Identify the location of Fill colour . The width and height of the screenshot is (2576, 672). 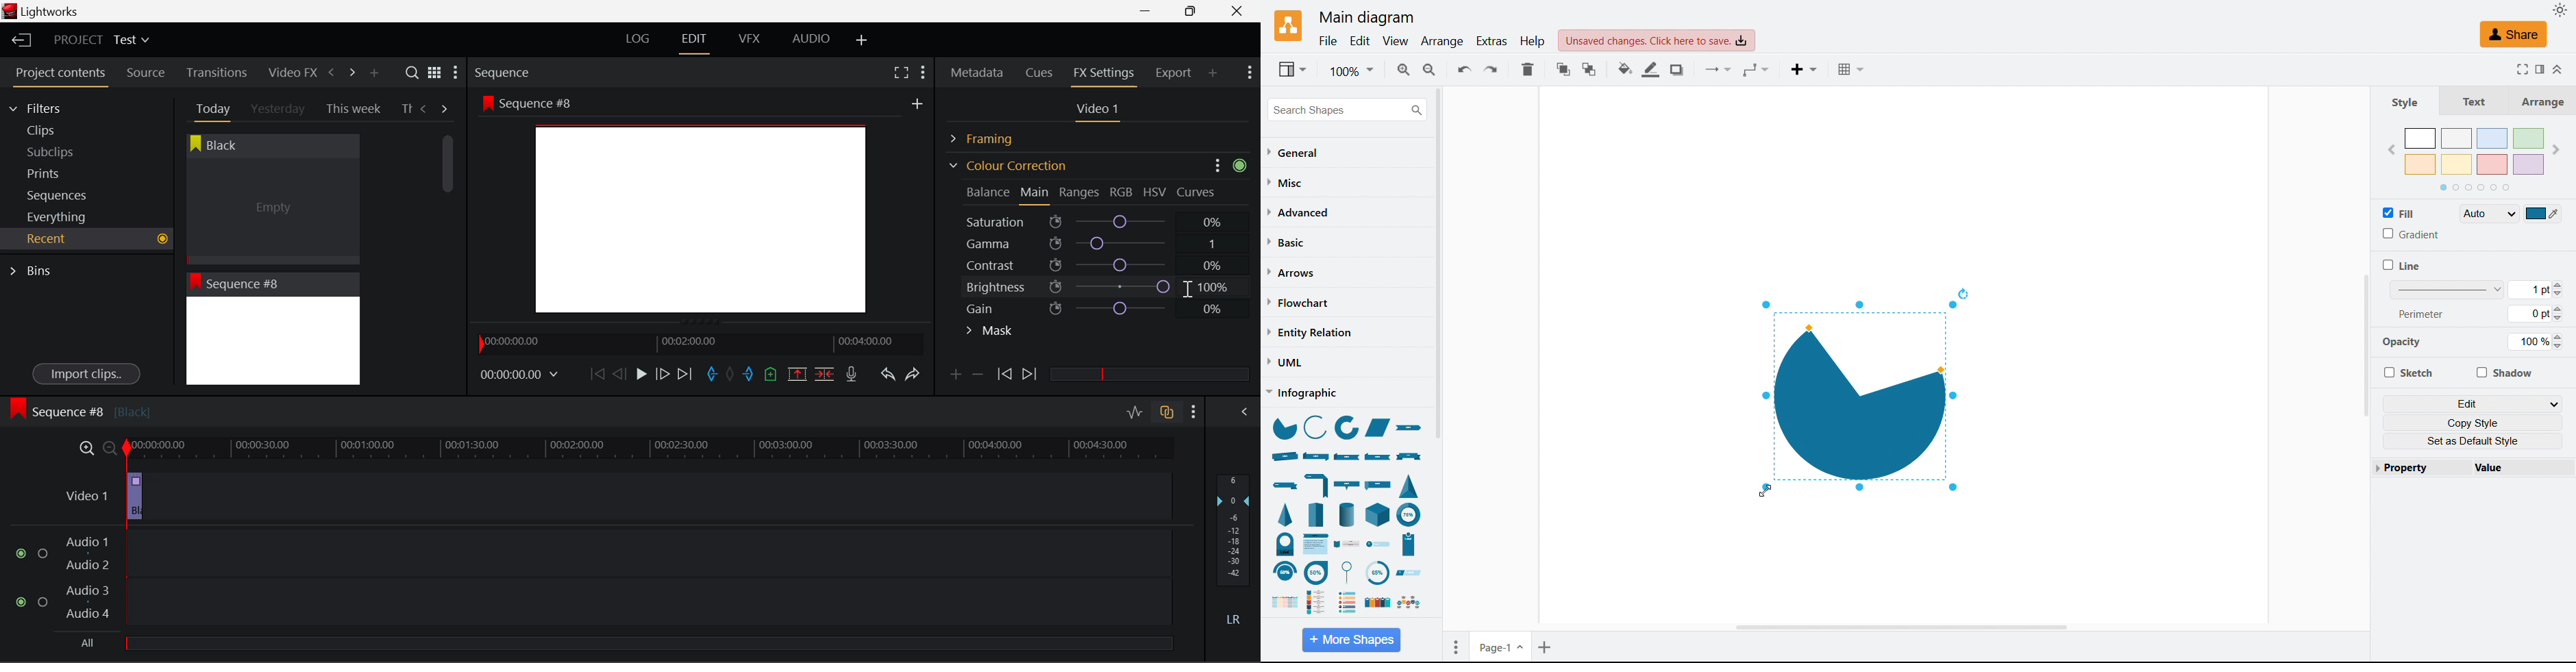
(1626, 69).